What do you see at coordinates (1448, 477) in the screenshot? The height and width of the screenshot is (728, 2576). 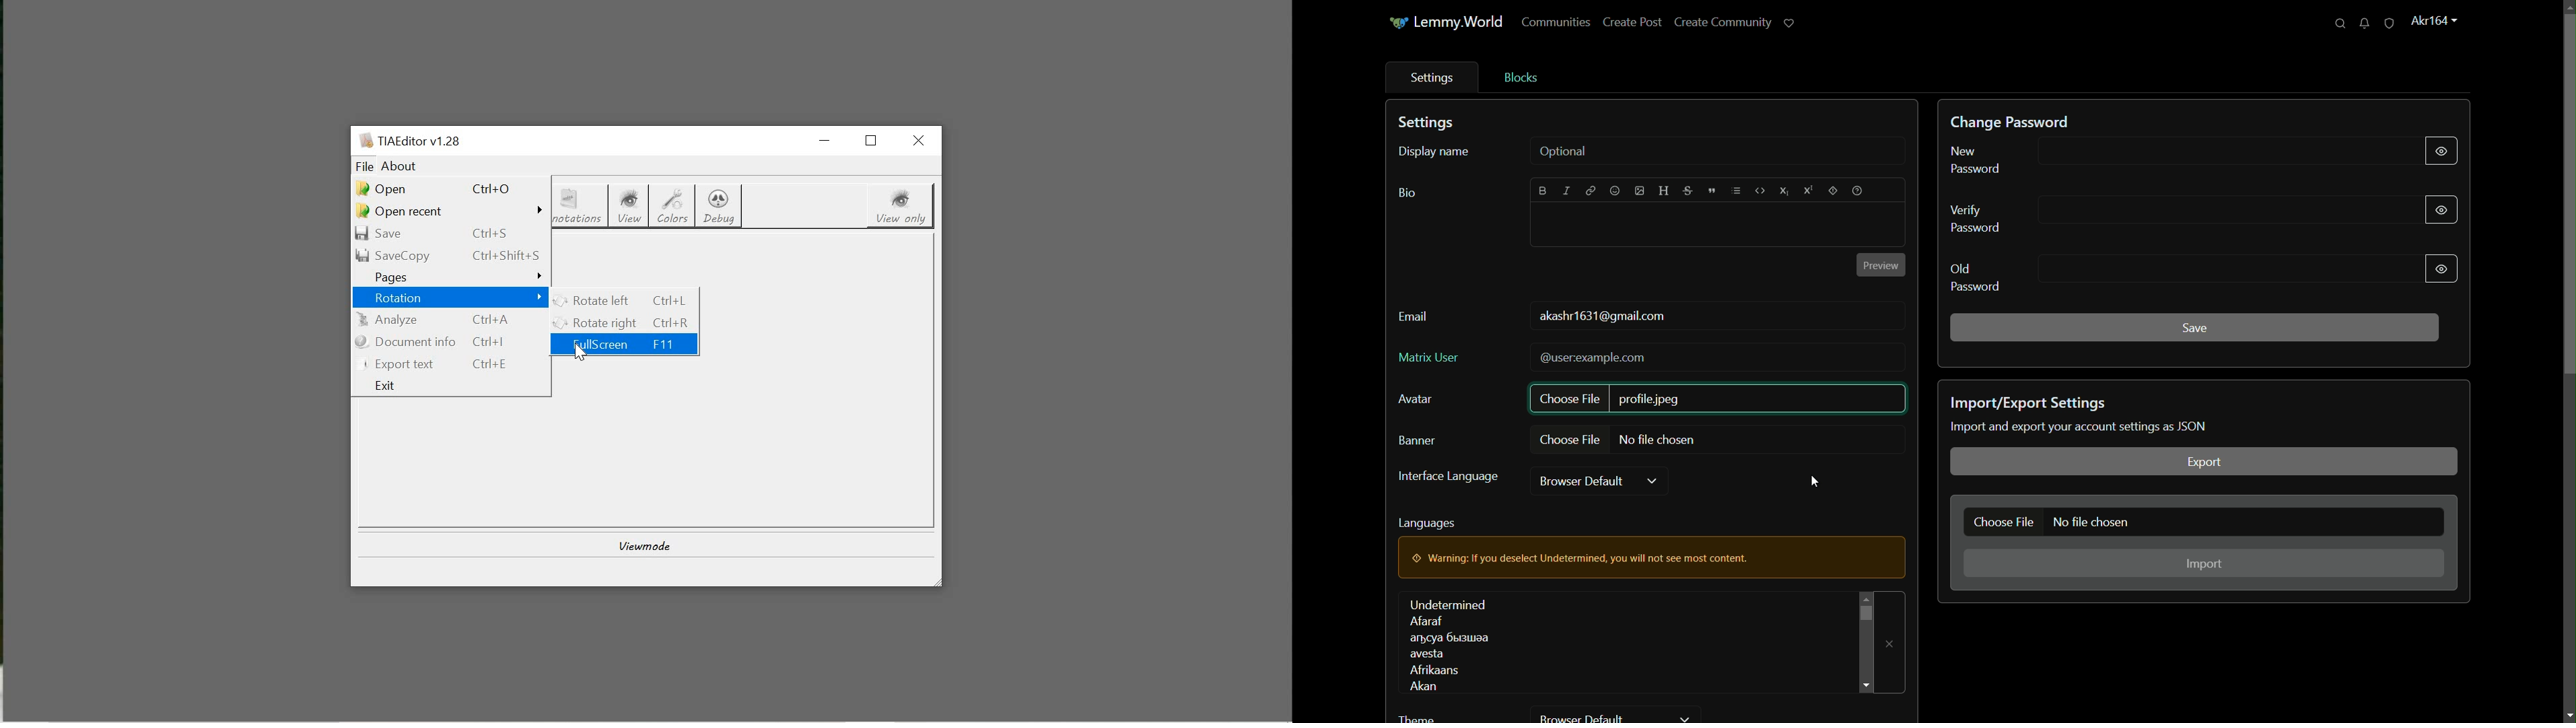 I see `interface language` at bounding box center [1448, 477].